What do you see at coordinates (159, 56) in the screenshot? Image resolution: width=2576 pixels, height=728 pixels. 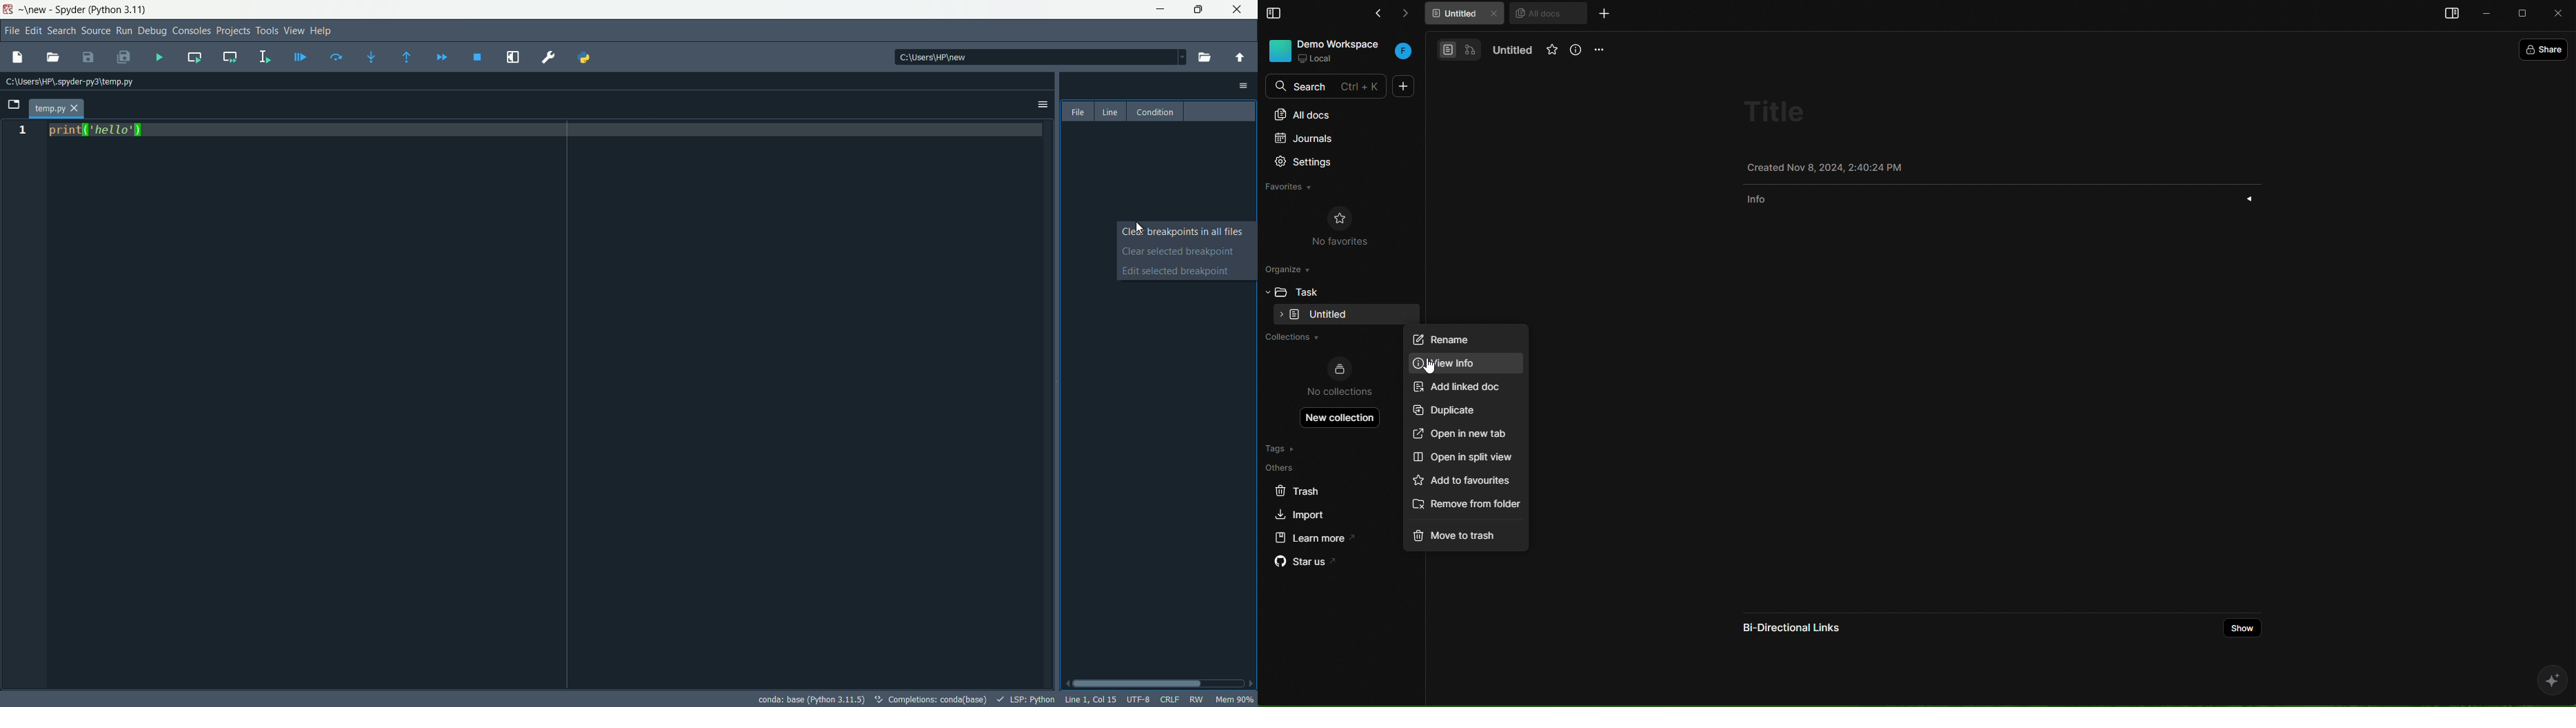 I see `run file` at bounding box center [159, 56].